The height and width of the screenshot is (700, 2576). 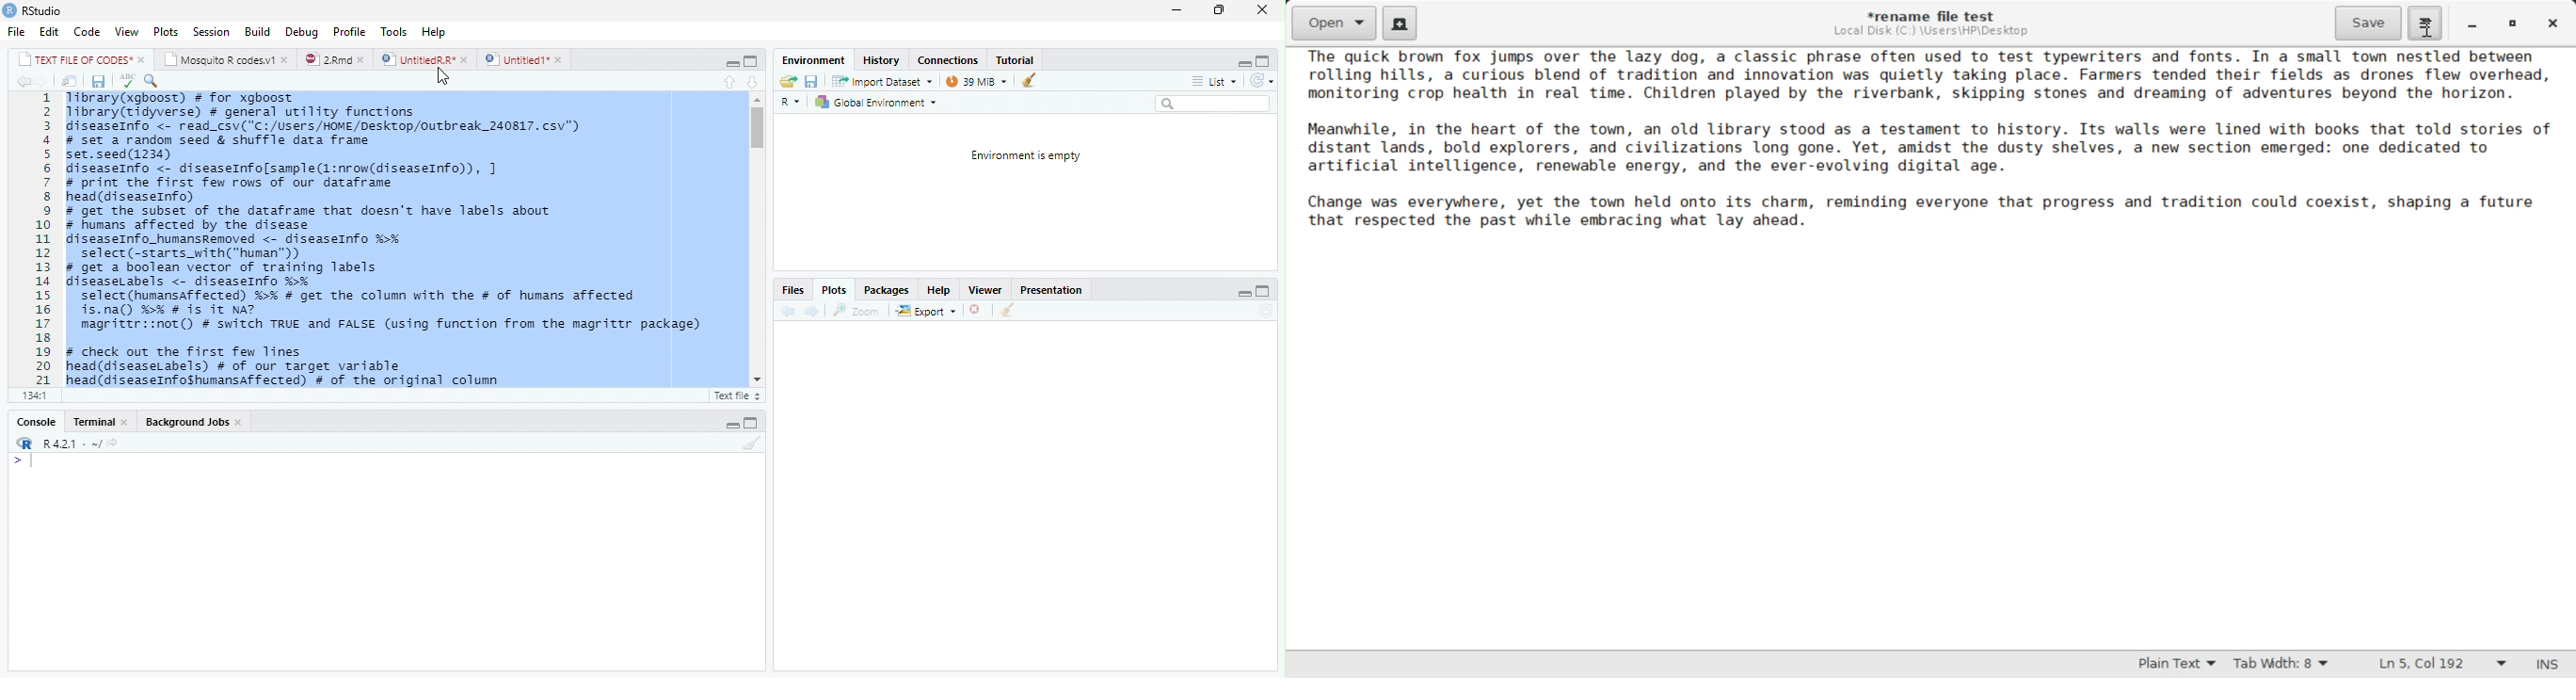 I want to click on View, so click(x=126, y=32).